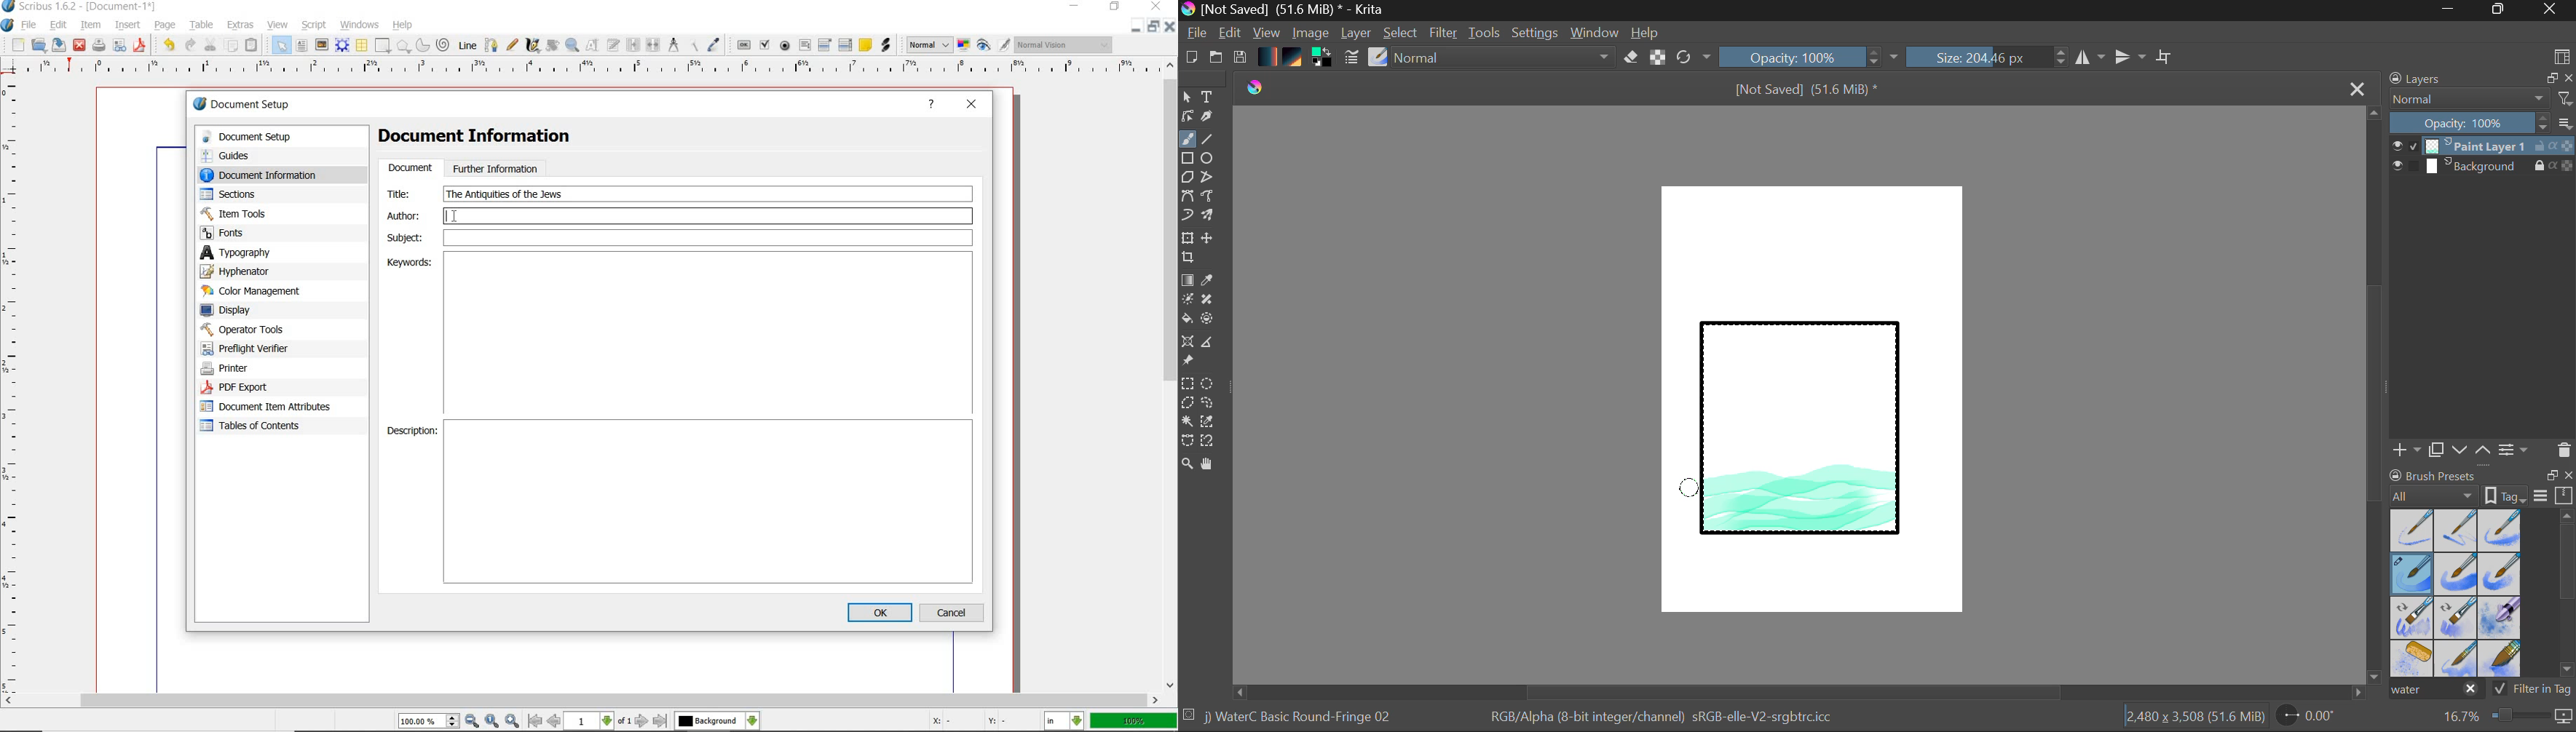 The width and height of the screenshot is (2576, 756). I want to click on Layer Opacity, so click(2484, 124).